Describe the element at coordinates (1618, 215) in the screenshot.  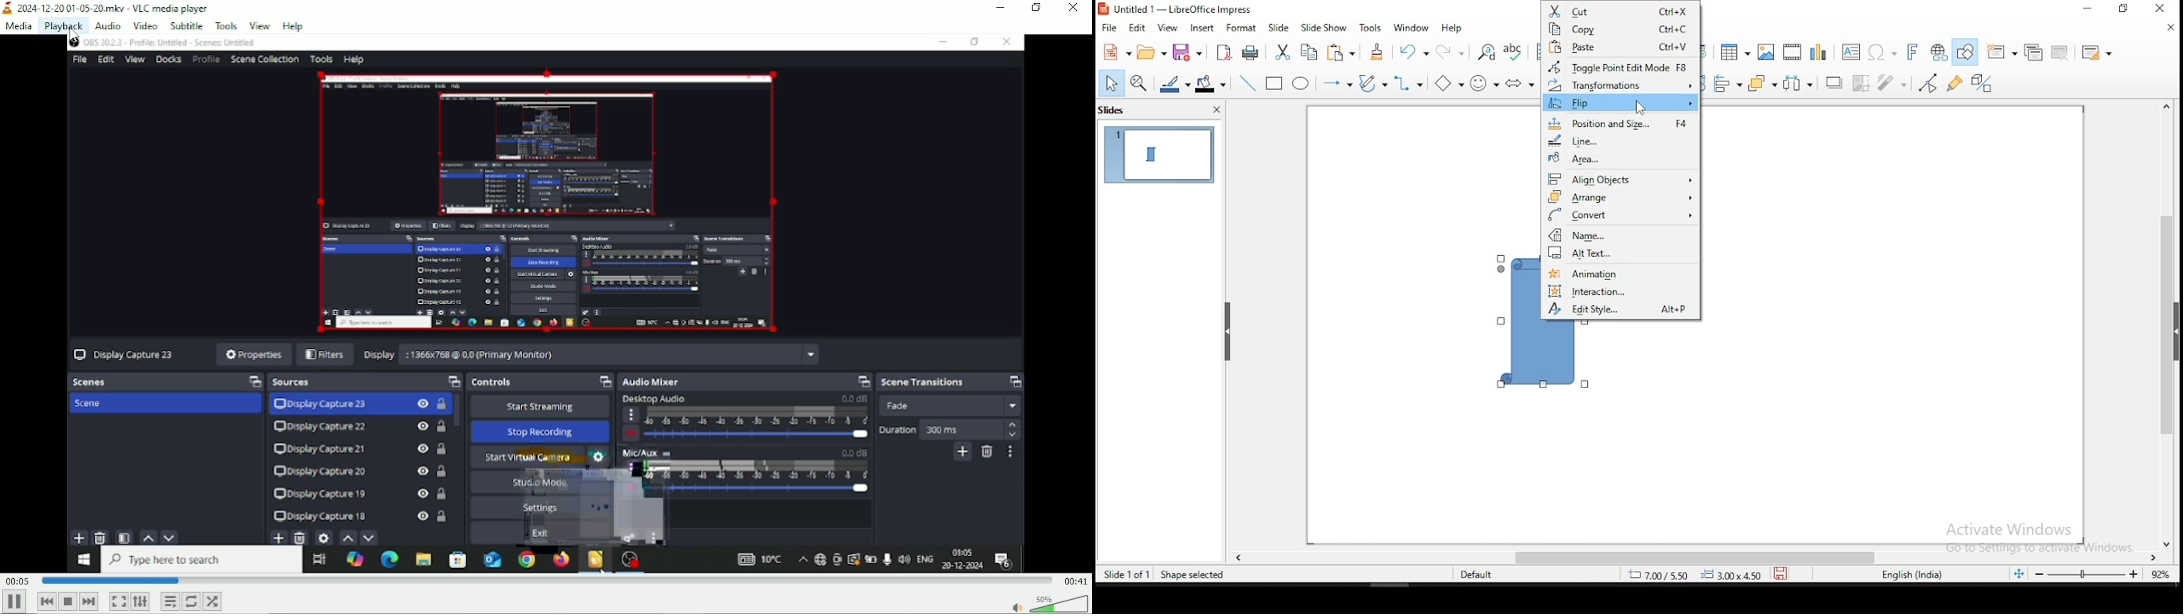
I see `convert` at that location.